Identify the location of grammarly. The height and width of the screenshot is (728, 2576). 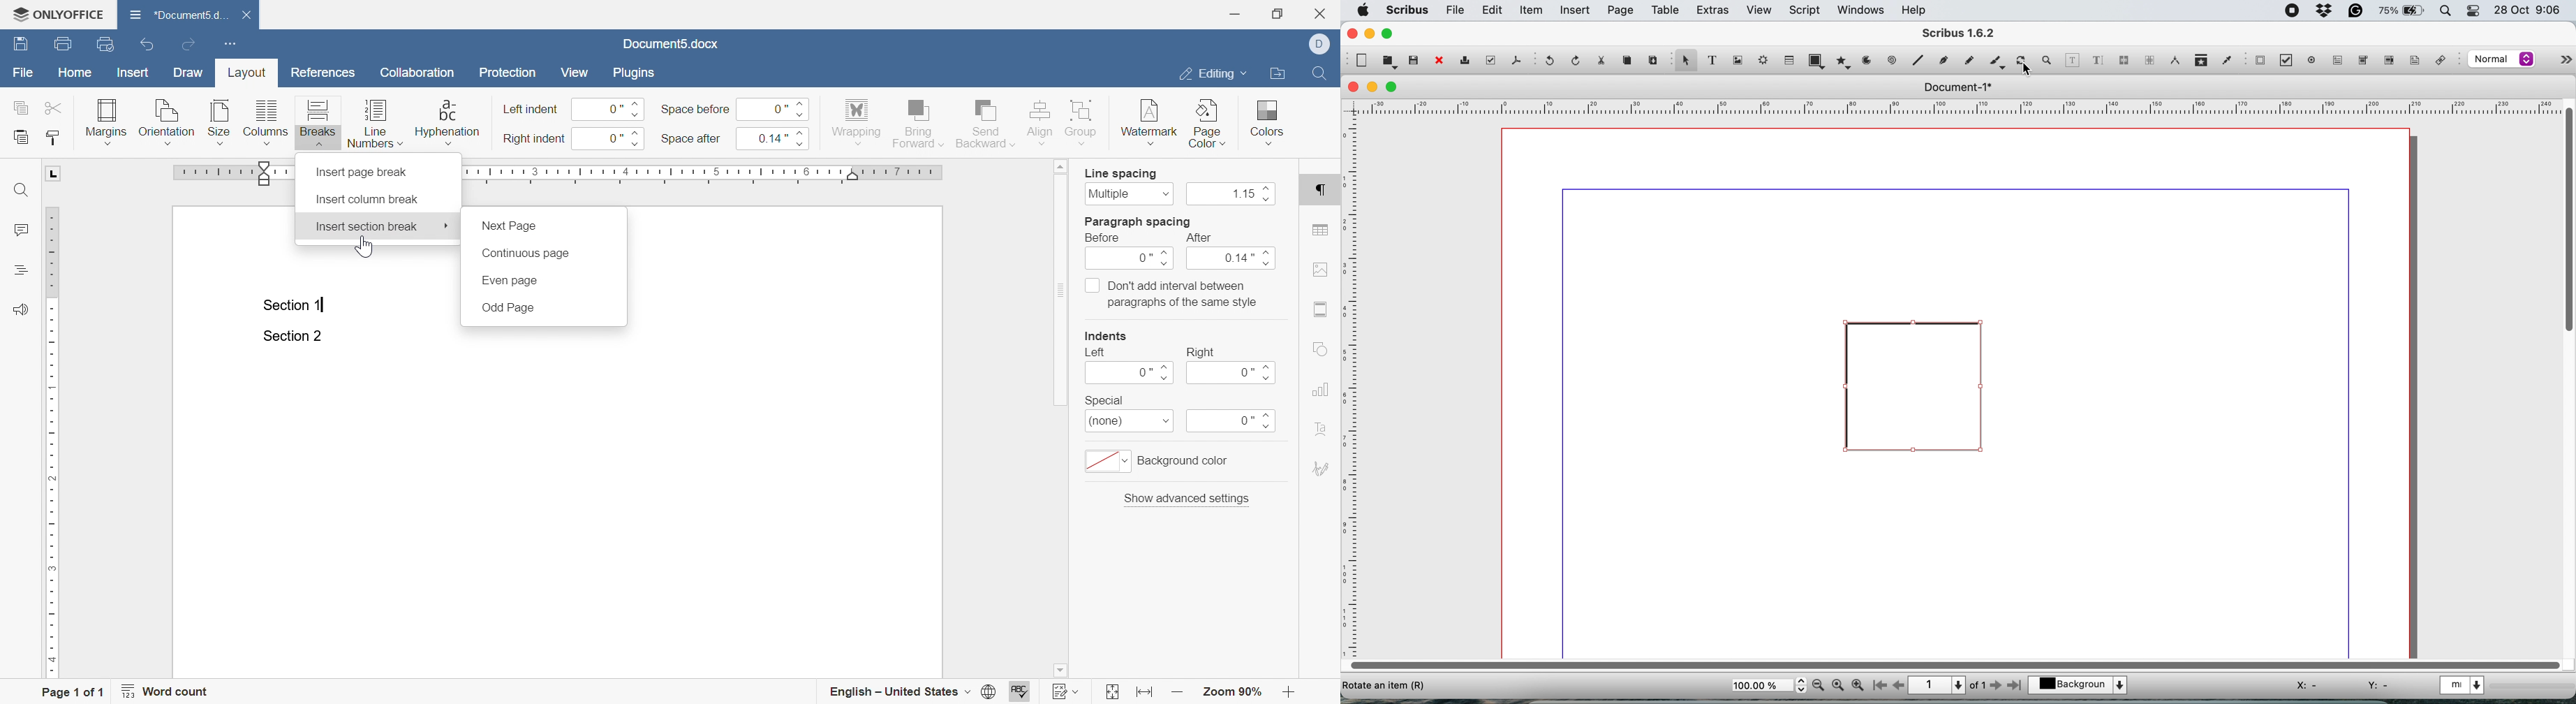
(2356, 11).